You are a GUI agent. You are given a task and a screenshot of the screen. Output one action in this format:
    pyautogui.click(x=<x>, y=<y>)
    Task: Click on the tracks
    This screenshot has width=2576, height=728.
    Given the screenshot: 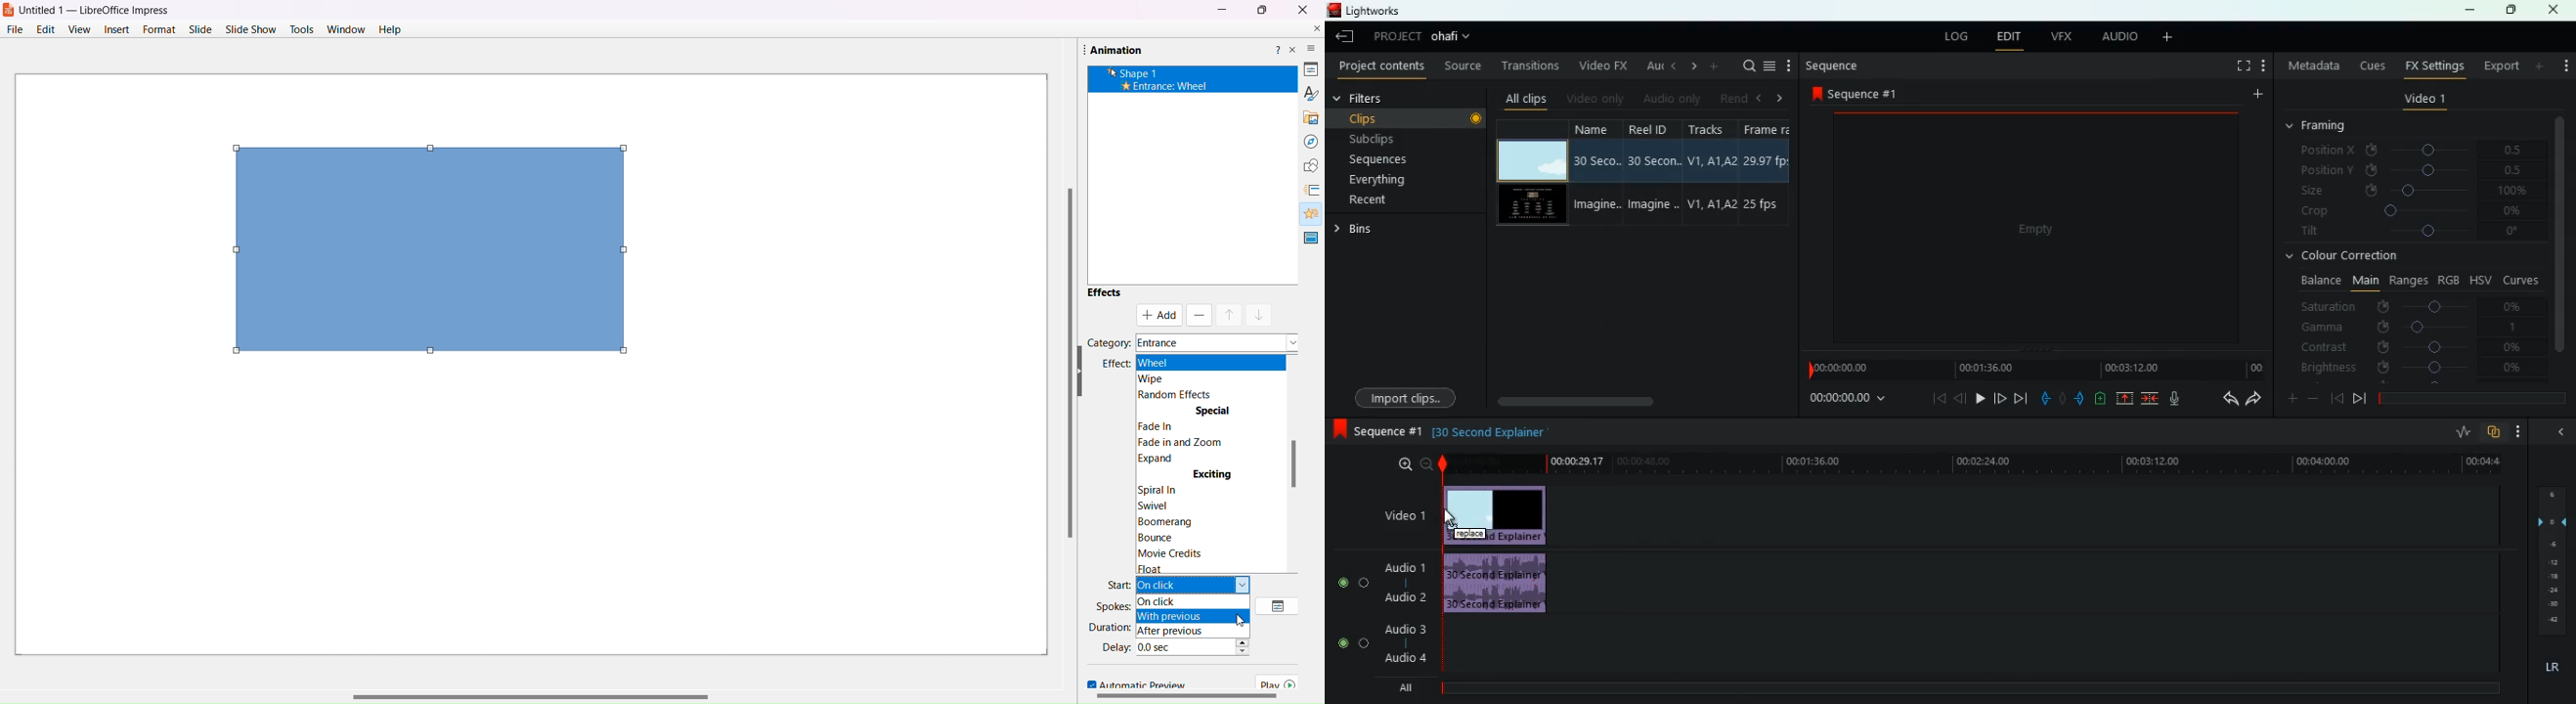 What is the action you would take?
    pyautogui.click(x=1712, y=172)
    